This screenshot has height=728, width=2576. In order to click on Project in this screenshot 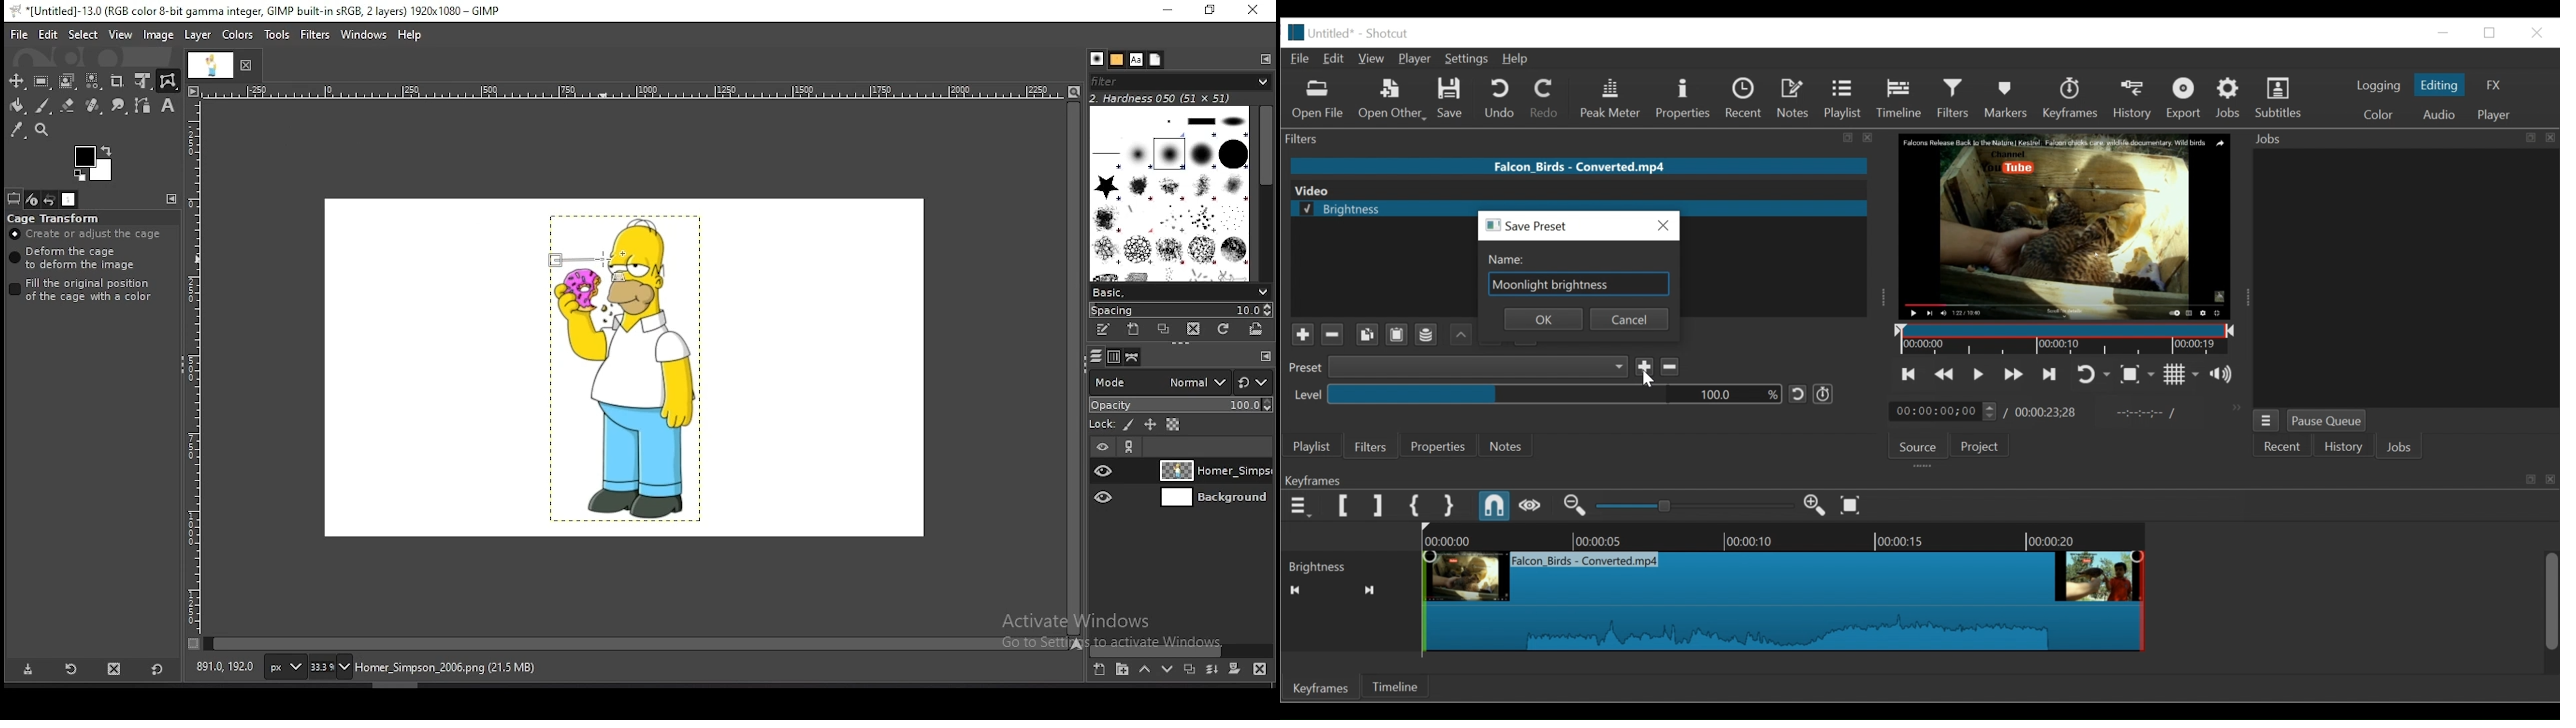, I will do `click(1979, 445)`.